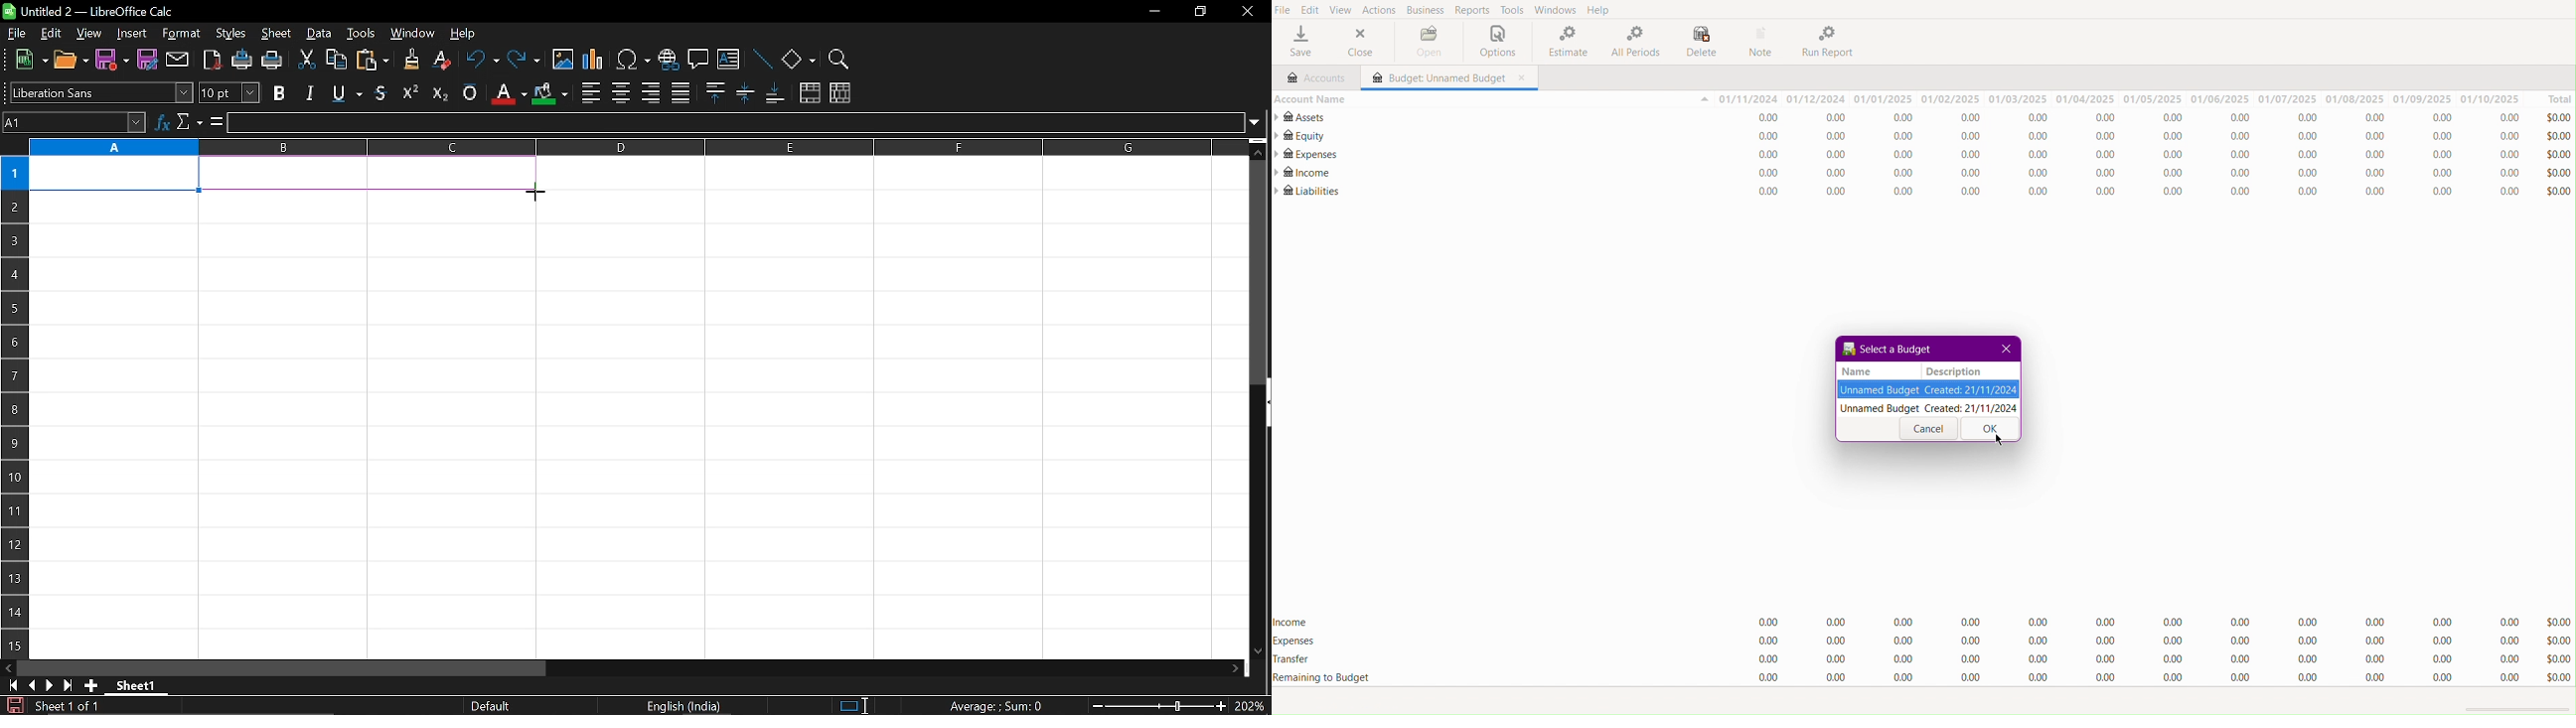  Describe the element at coordinates (2120, 99) in the screenshot. I see `Dates` at that location.